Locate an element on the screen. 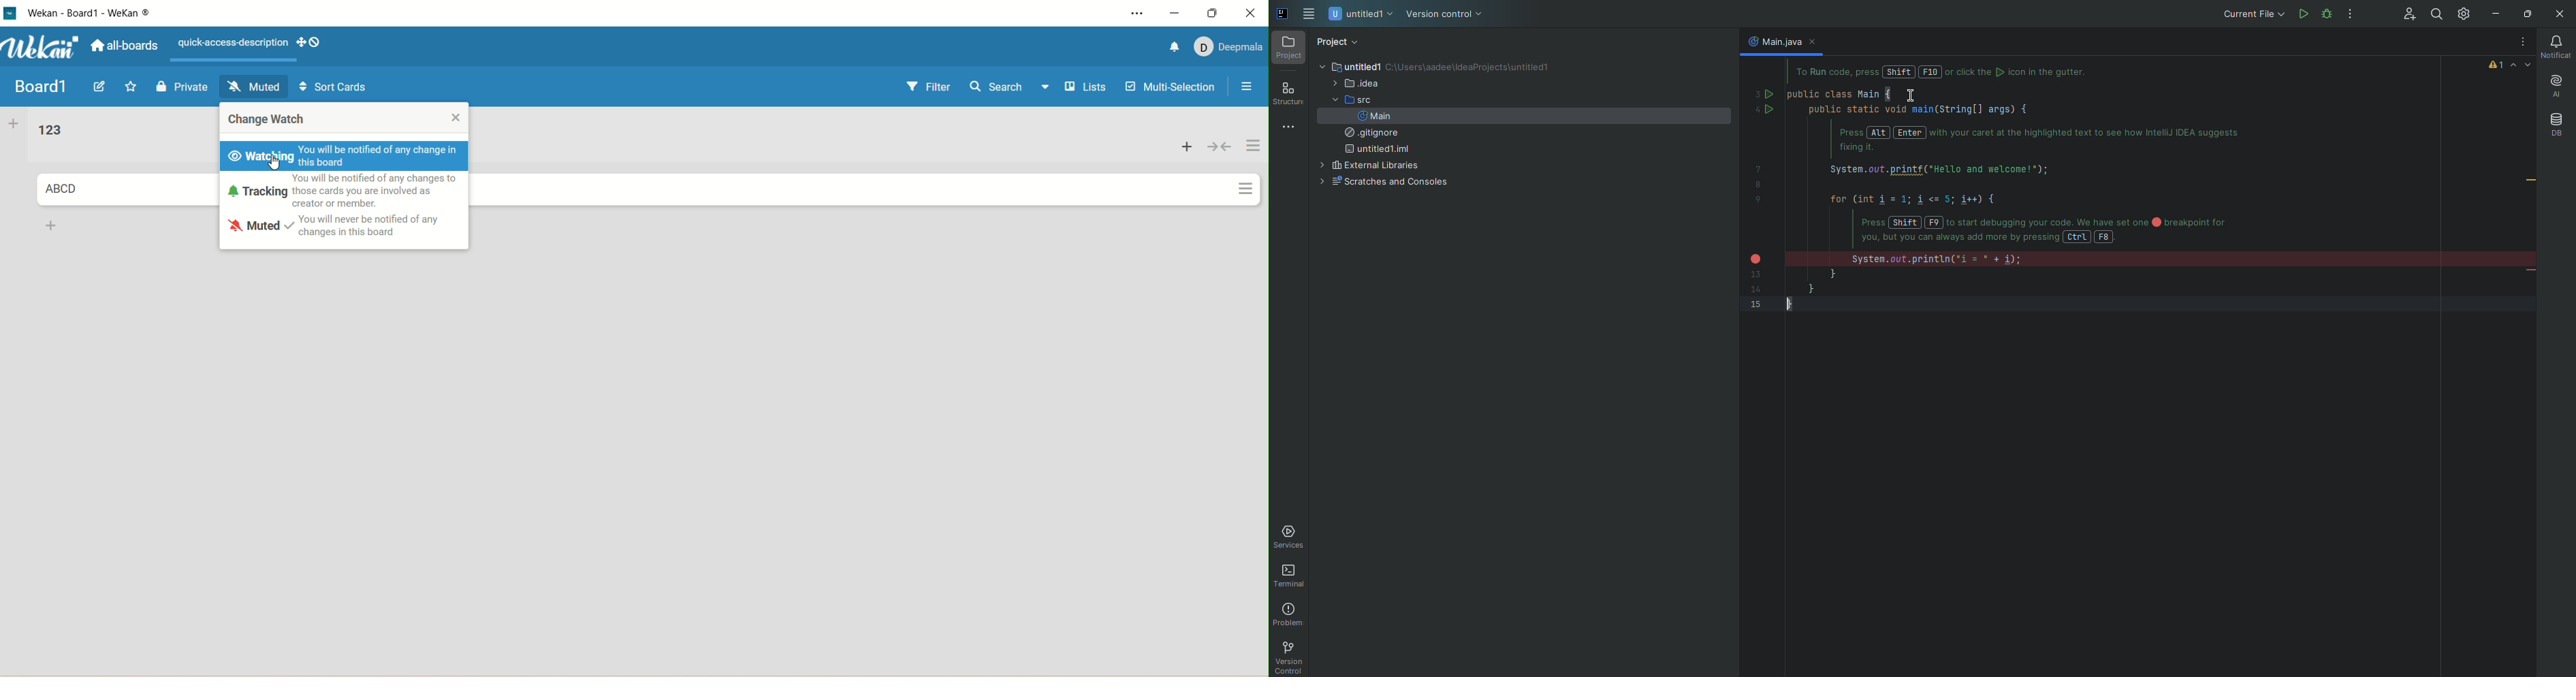 The height and width of the screenshot is (700, 2576). options is located at coordinates (1132, 15).